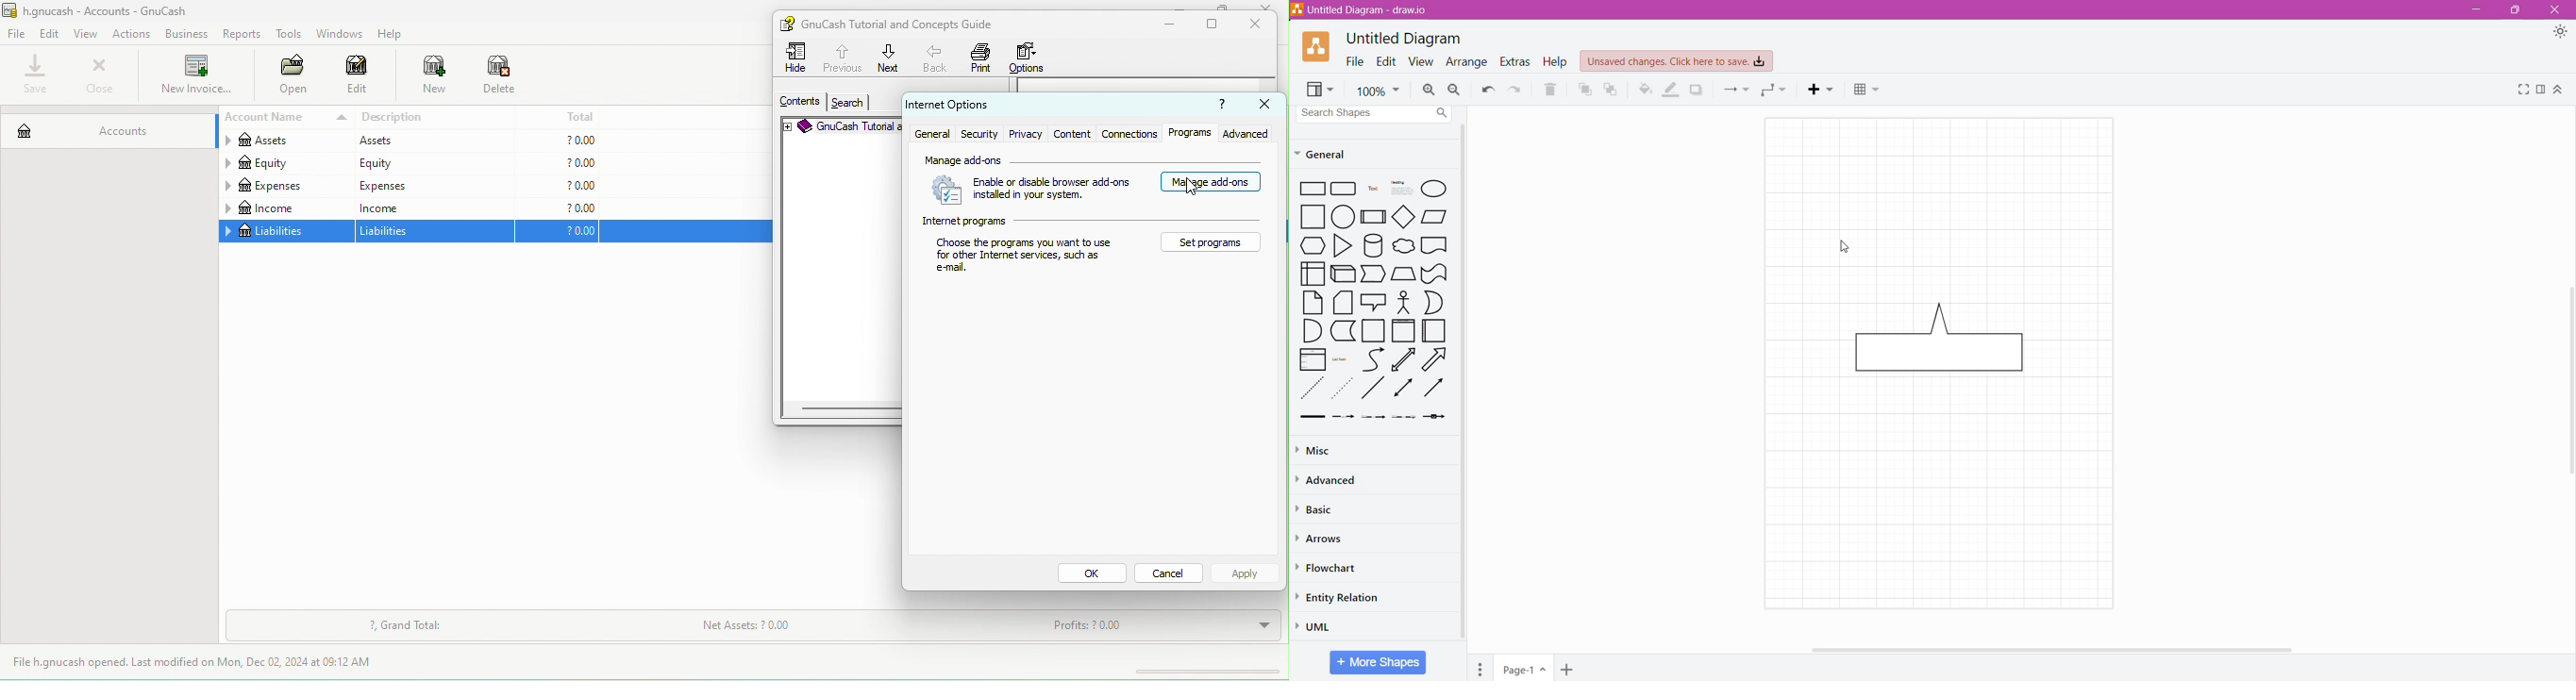 Image resolution: width=2576 pixels, height=700 pixels. Describe the element at coordinates (1308, 217) in the screenshot. I see `Square` at that location.